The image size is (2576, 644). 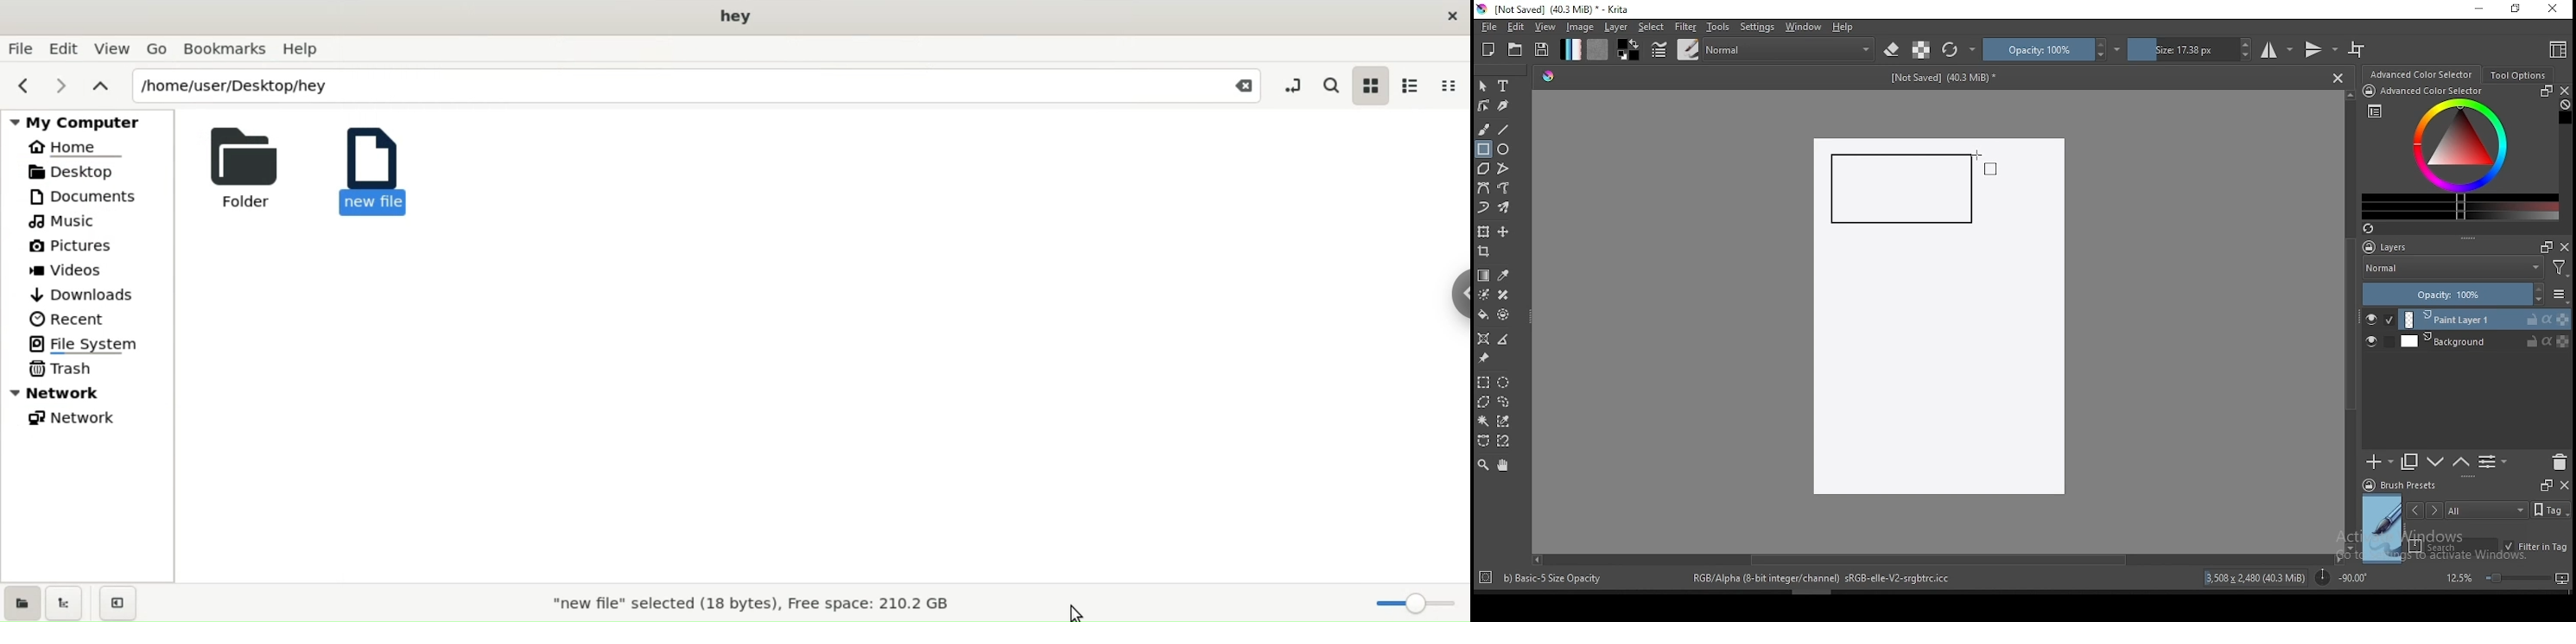 What do you see at coordinates (1504, 86) in the screenshot?
I see `text tool` at bounding box center [1504, 86].